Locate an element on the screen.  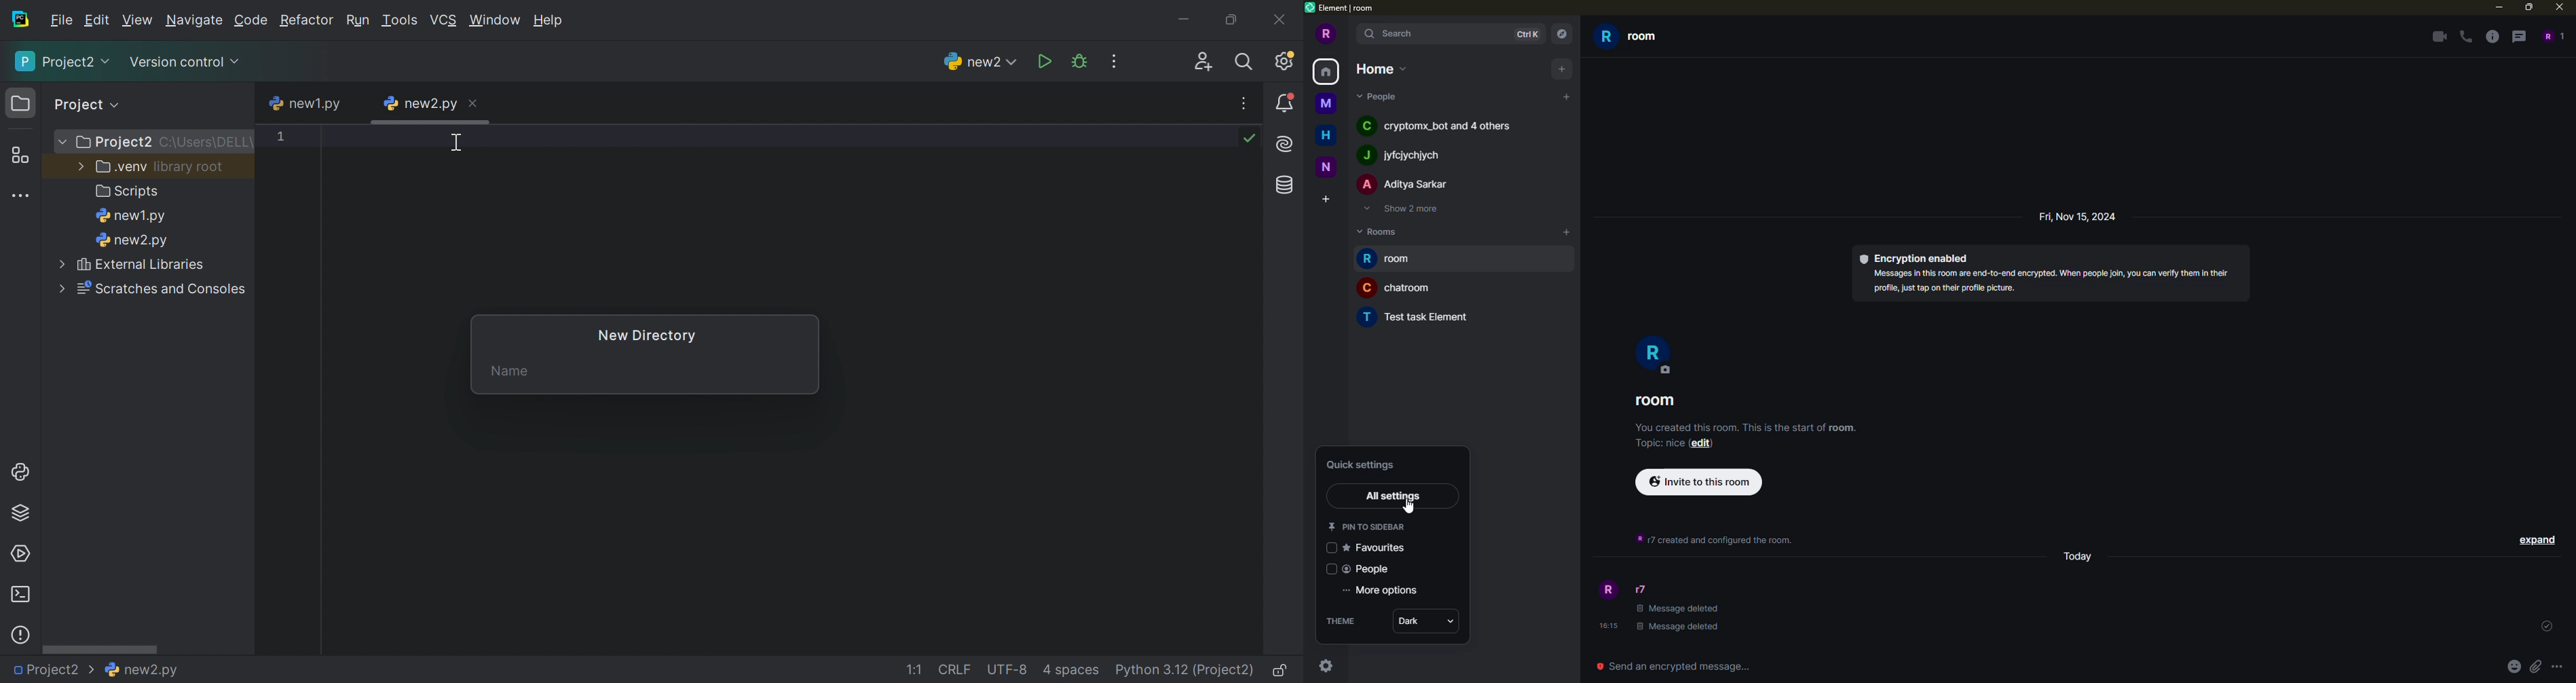
send encrypted message is located at coordinates (1671, 666).